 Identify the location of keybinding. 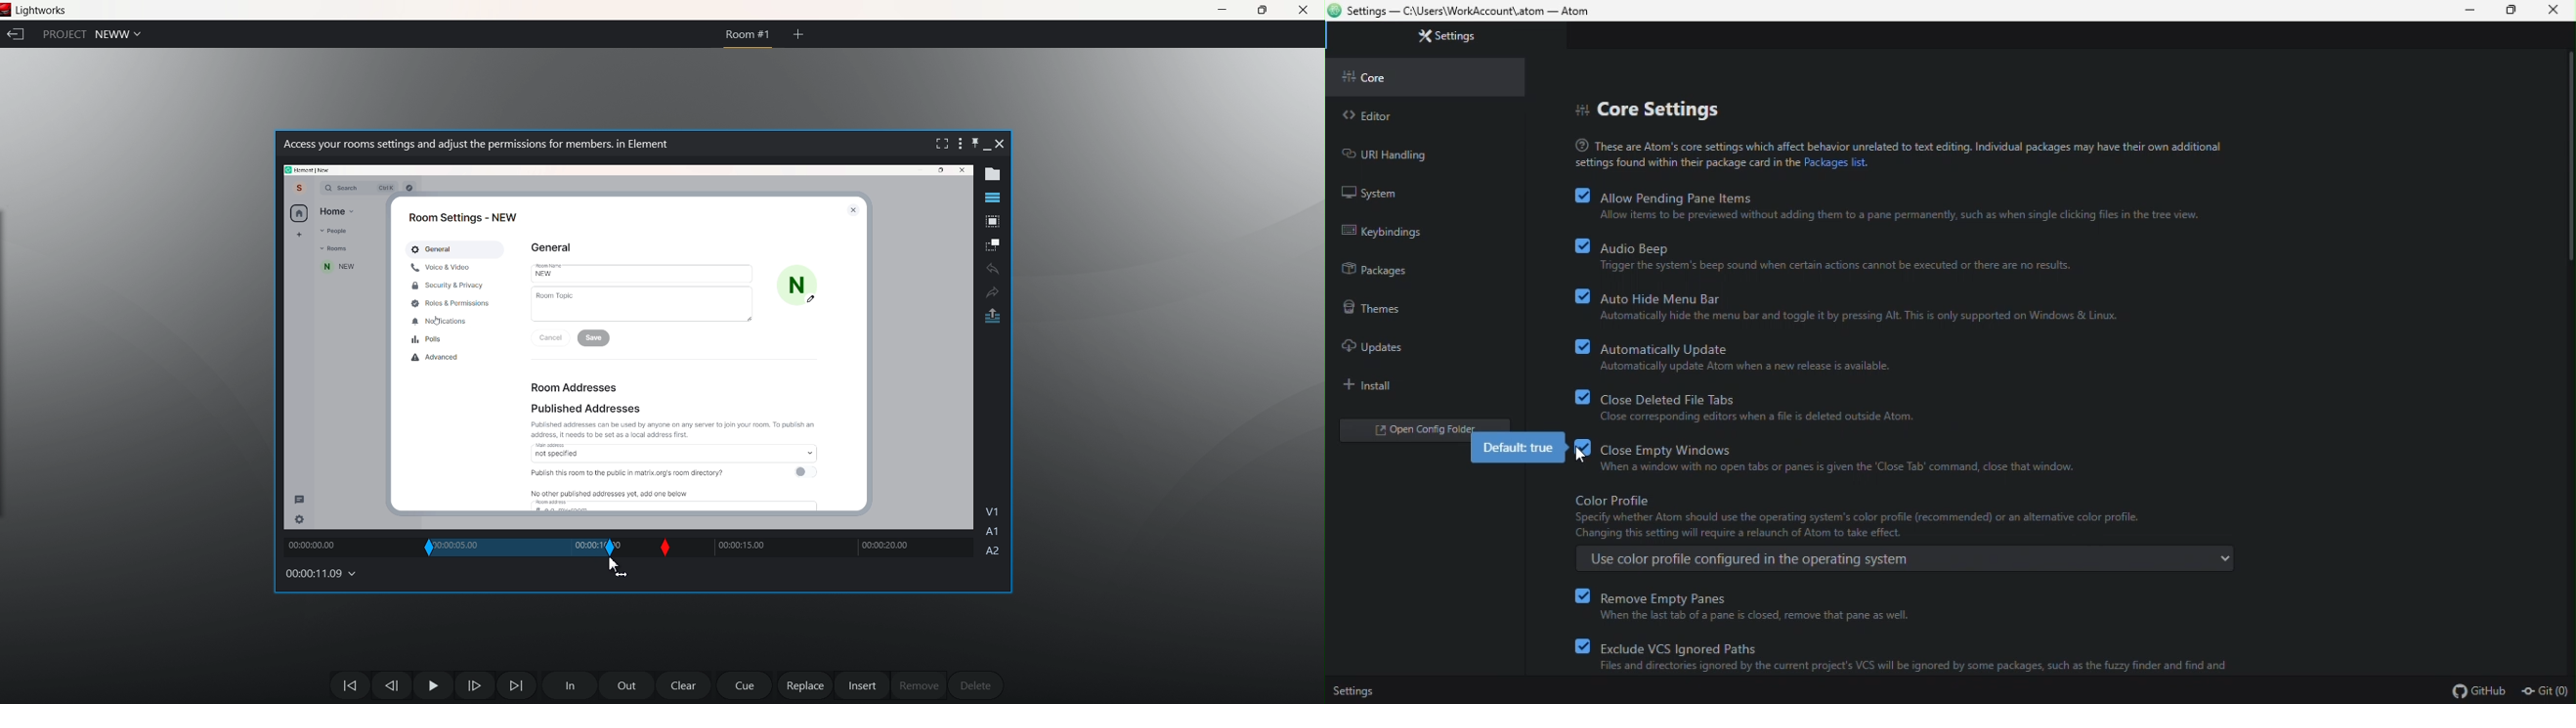
(1415, 233).